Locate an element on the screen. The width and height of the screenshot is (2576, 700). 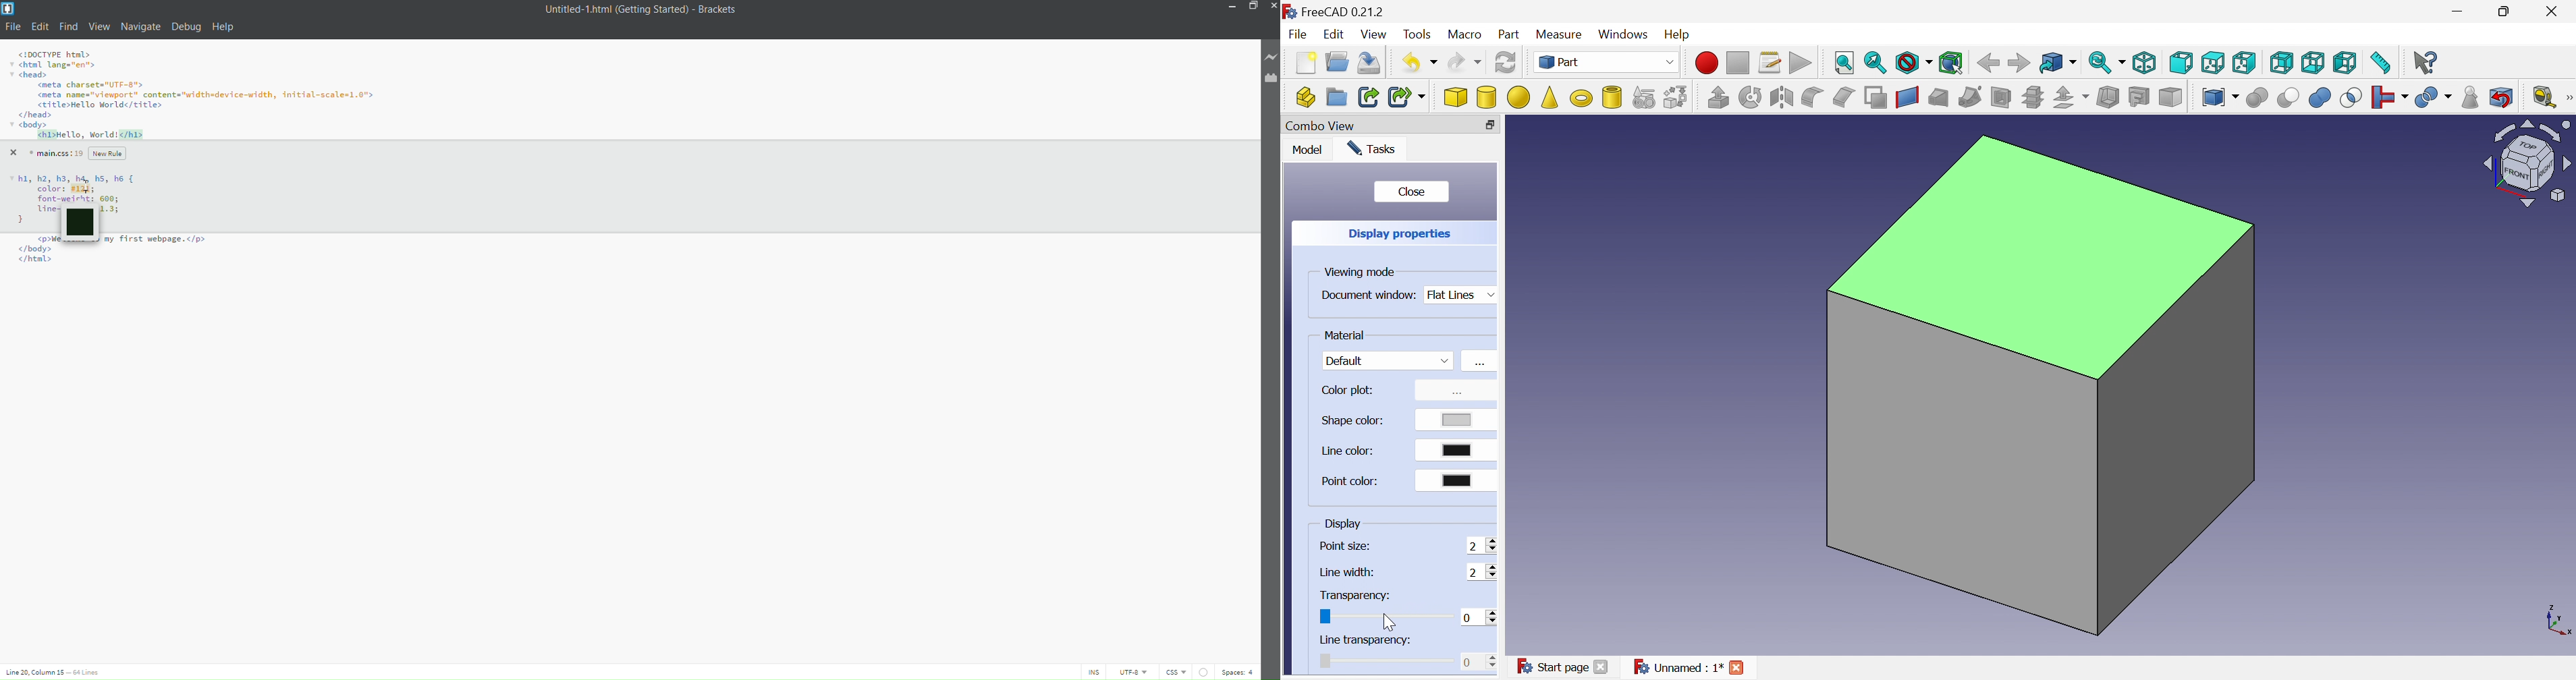
Fit style is located at coordinates (1845, 63).